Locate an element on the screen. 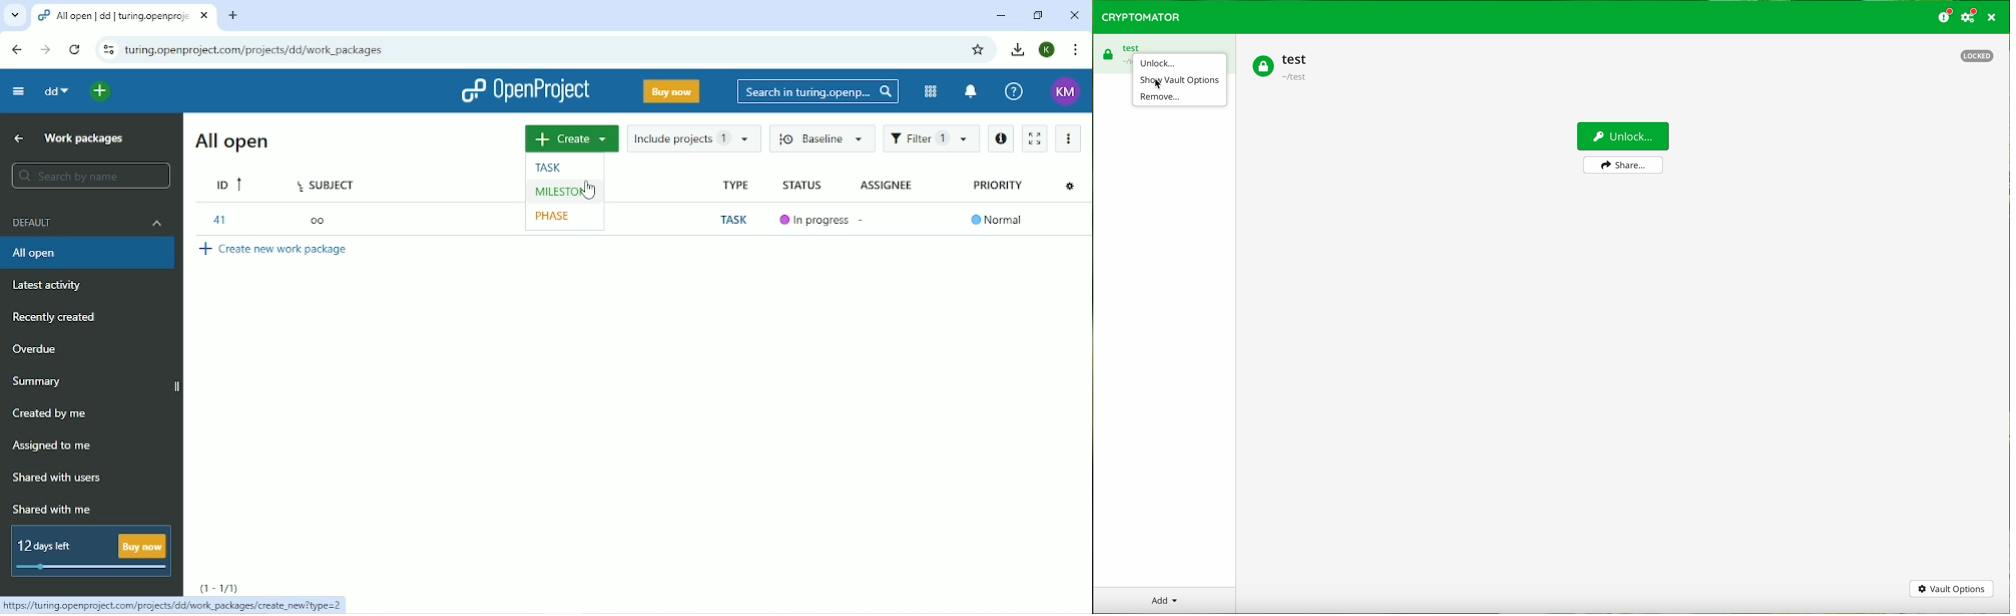  Close is located at coordinates (1075, 16).